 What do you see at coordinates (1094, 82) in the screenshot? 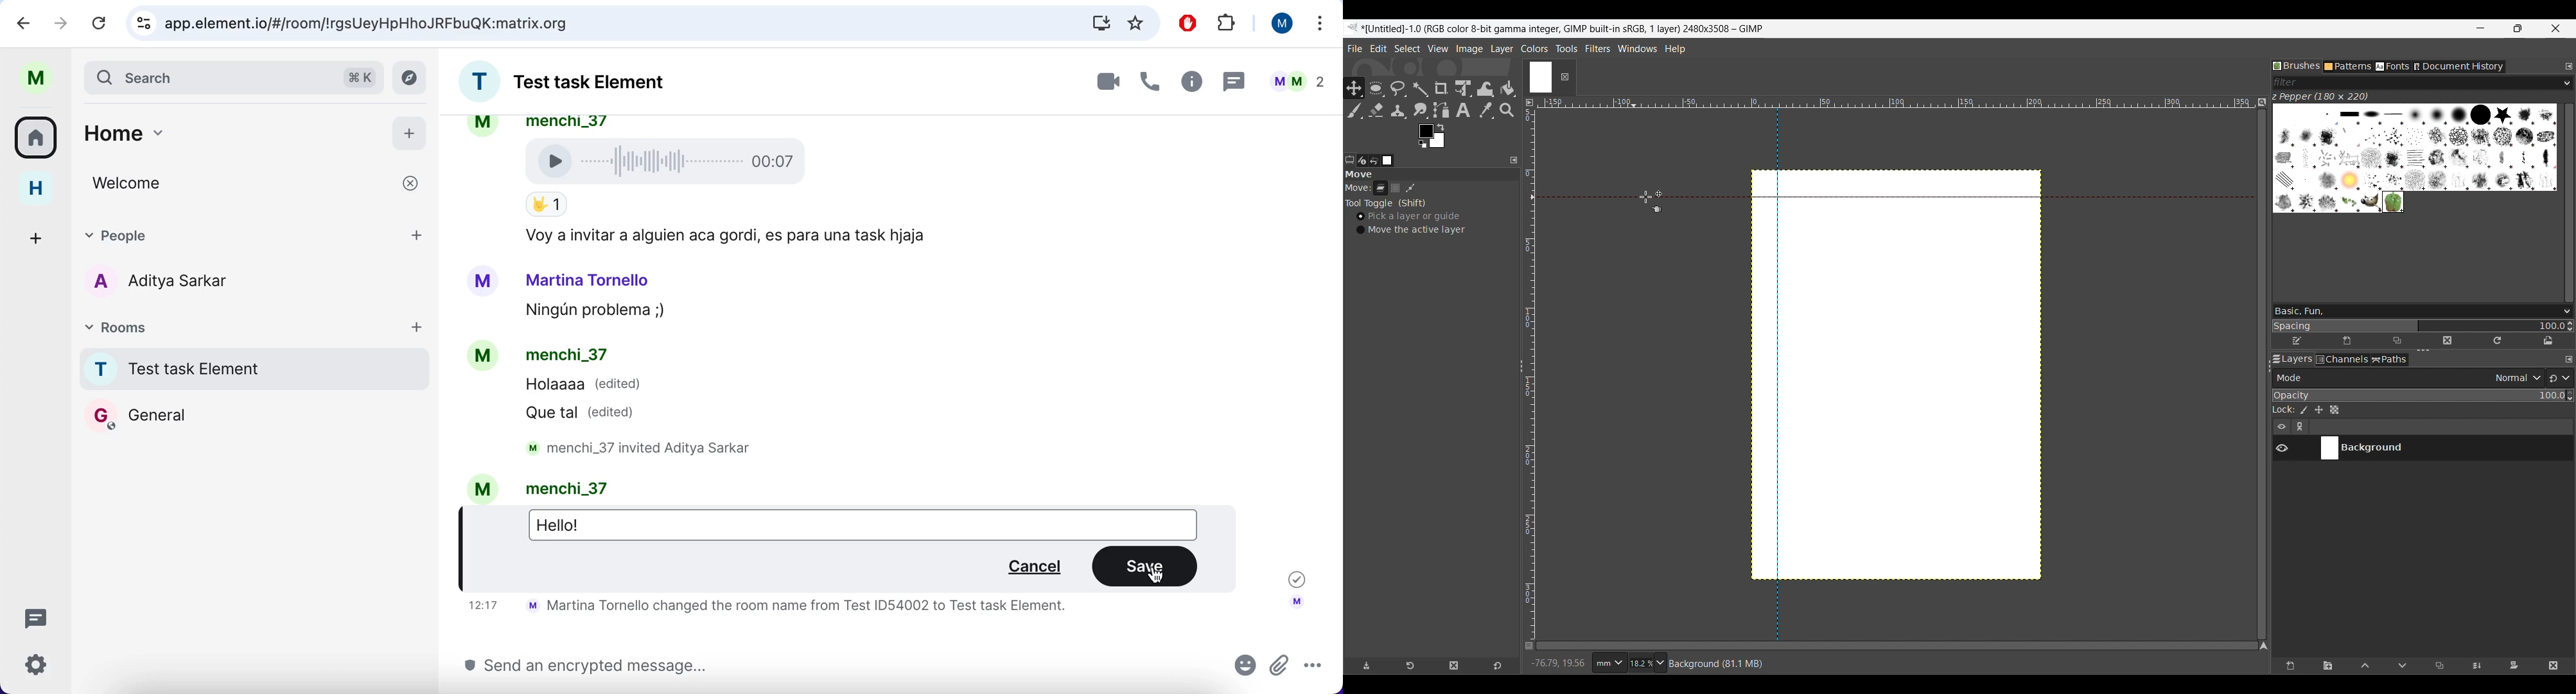
I see `video call` at bounding box center [1094, 82].